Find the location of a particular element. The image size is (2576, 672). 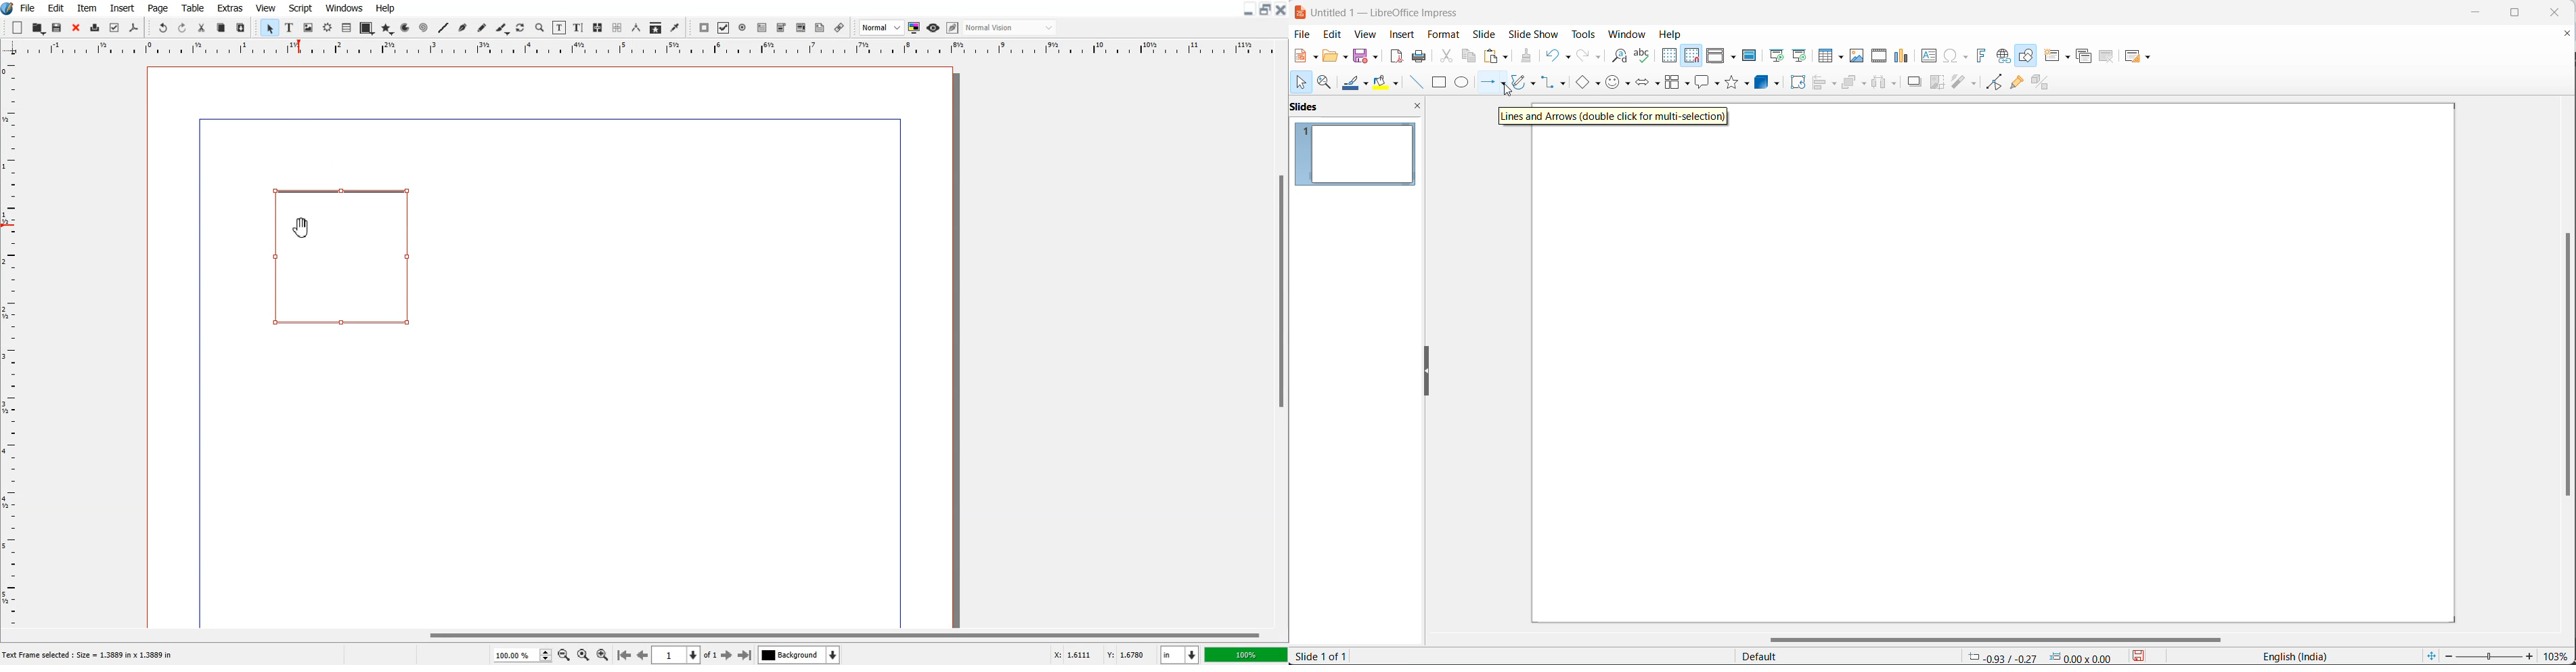

crop image is located at coordinates (1938, 83).